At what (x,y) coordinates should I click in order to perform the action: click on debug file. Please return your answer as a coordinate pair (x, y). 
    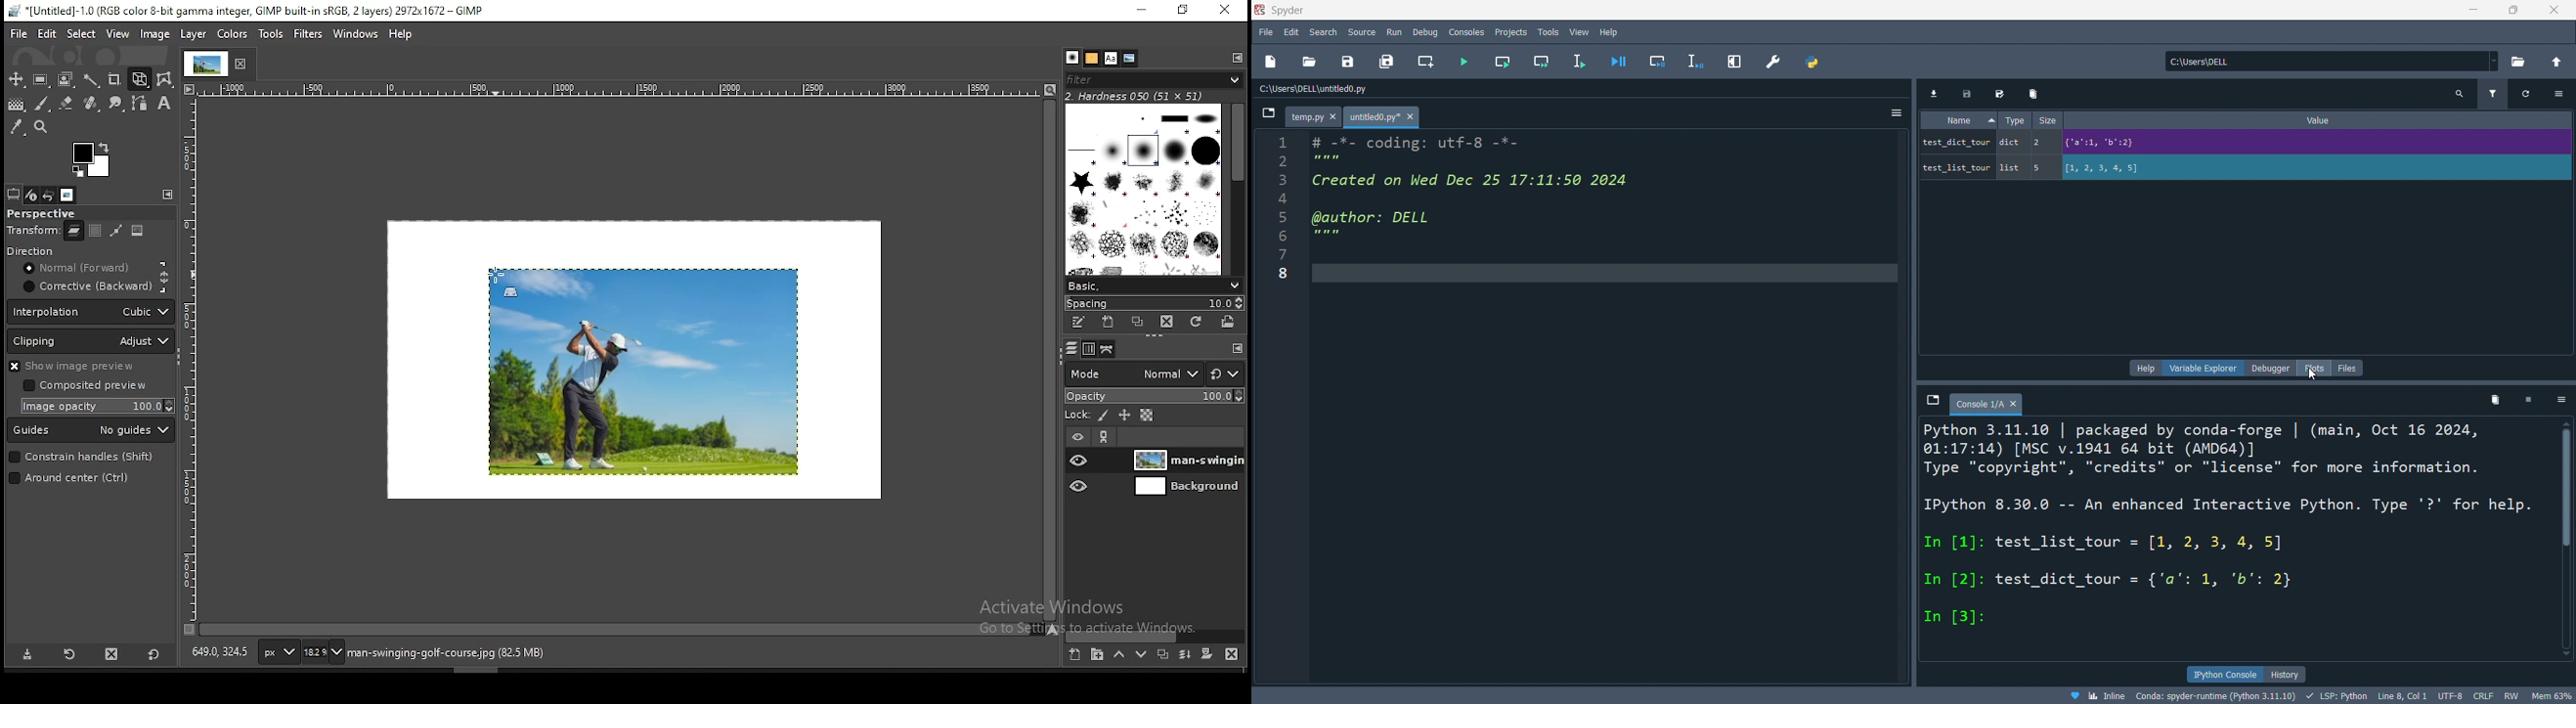
    Looking at the image, I should click on (1622, 63).